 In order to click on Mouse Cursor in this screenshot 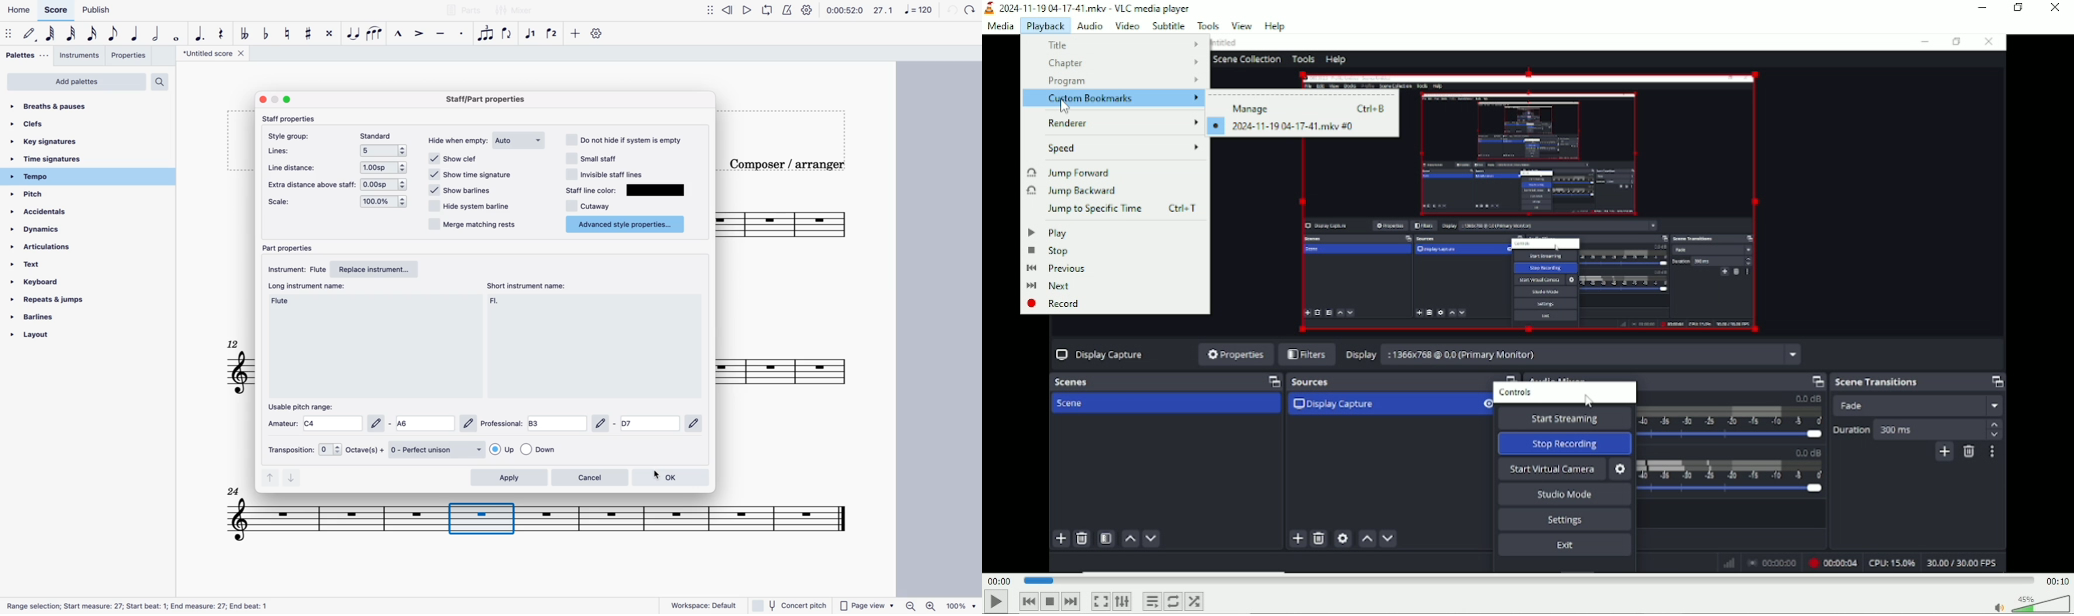, I will do `click(1064, 107)`.